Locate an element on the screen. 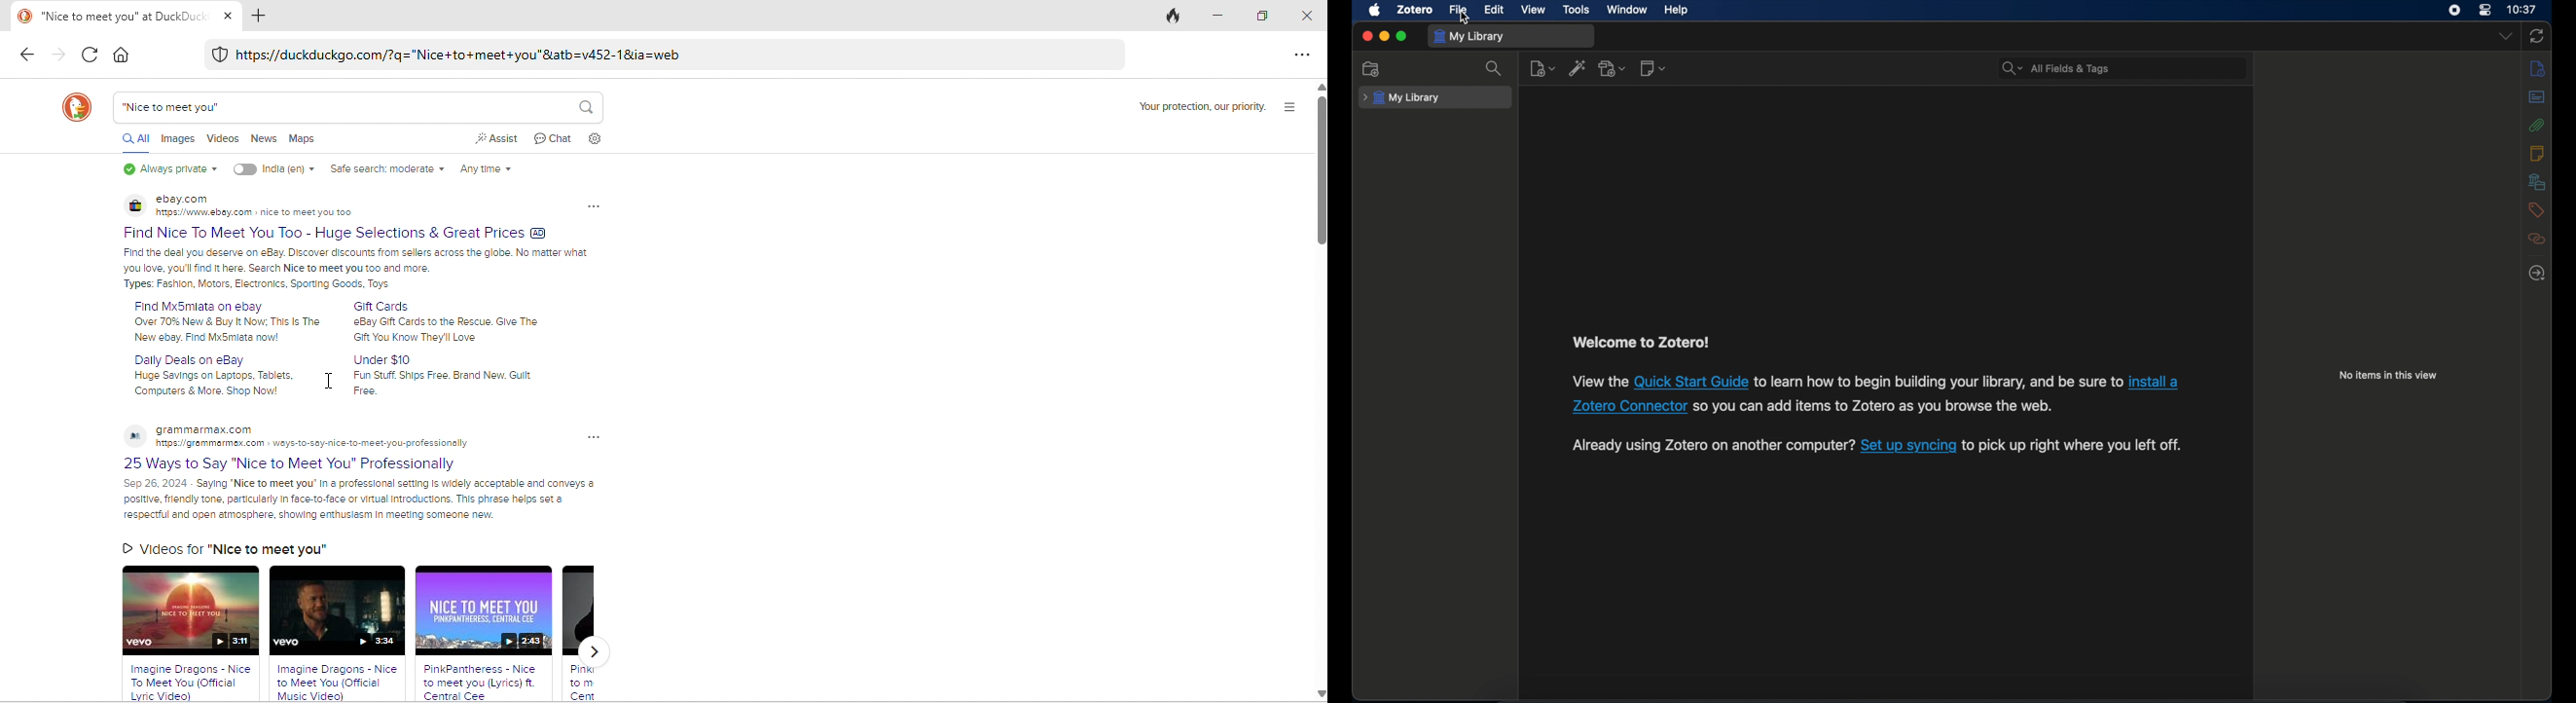  add attachment is located at coordinates (1612, 69).